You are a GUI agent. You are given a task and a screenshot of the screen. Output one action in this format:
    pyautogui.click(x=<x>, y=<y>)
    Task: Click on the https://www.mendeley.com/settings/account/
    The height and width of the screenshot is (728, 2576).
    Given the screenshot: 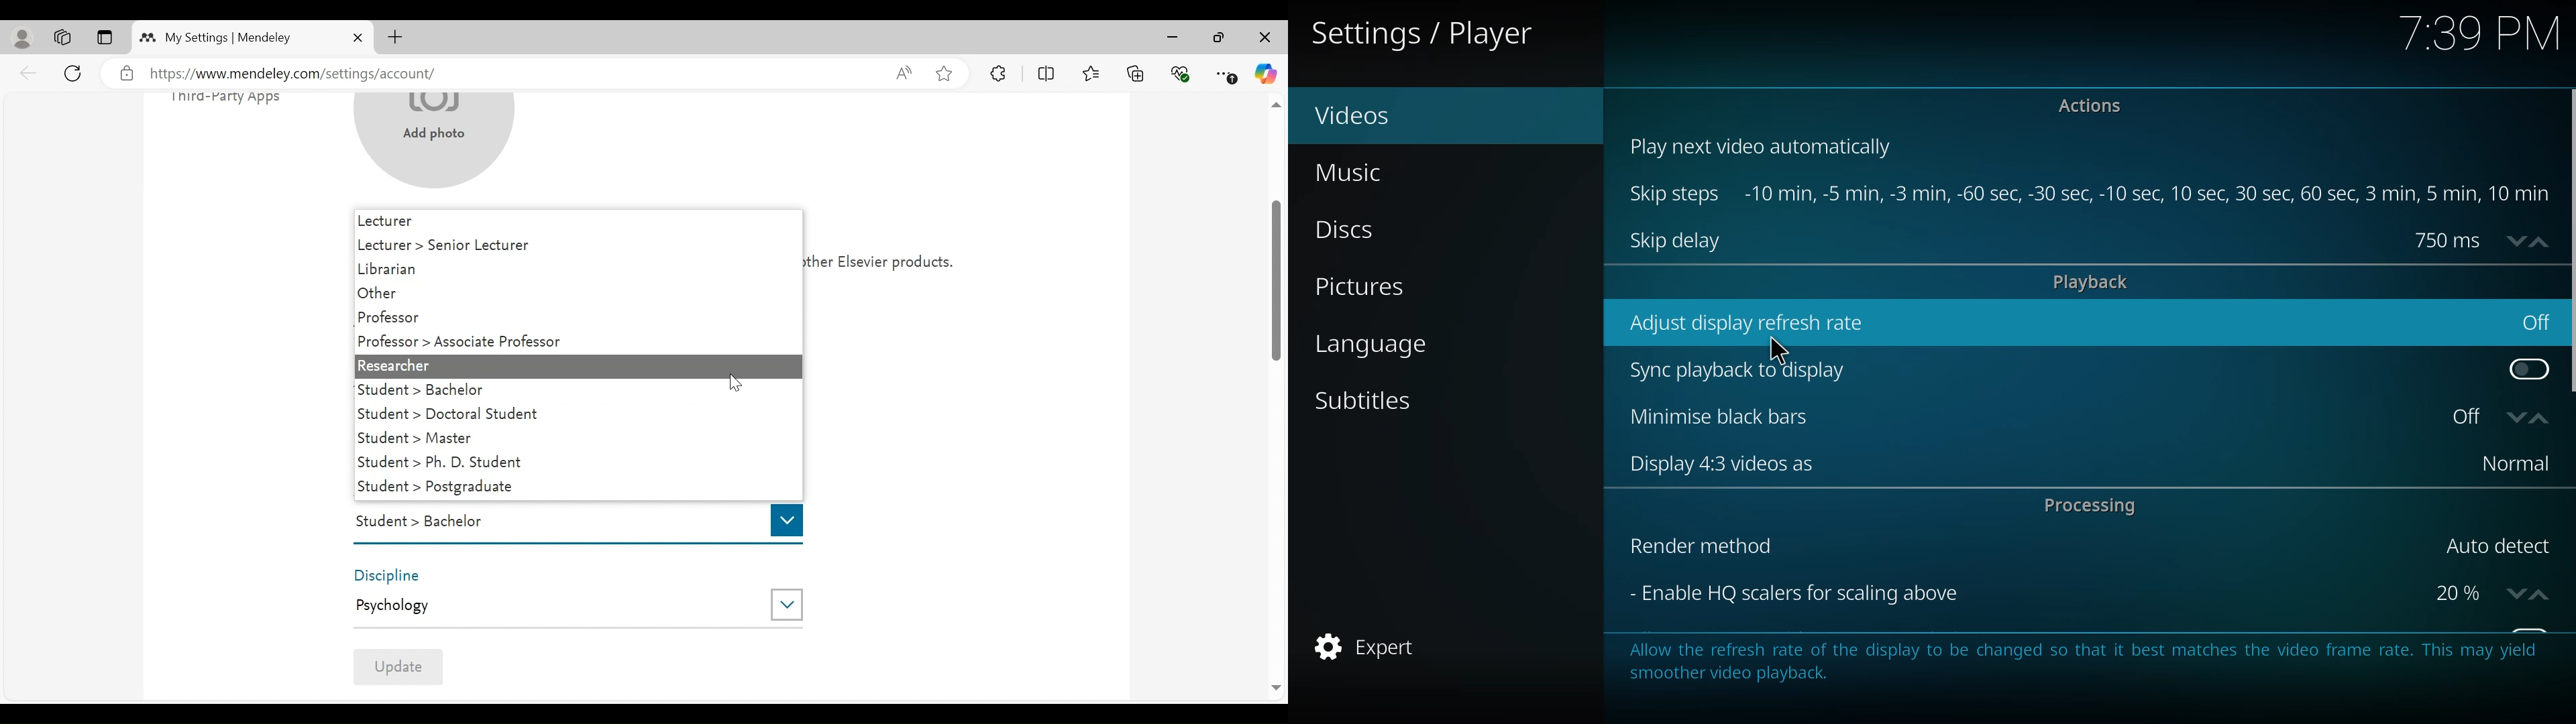 What is the action you would take?
    pyautogui.click(x=511, y=74)
    